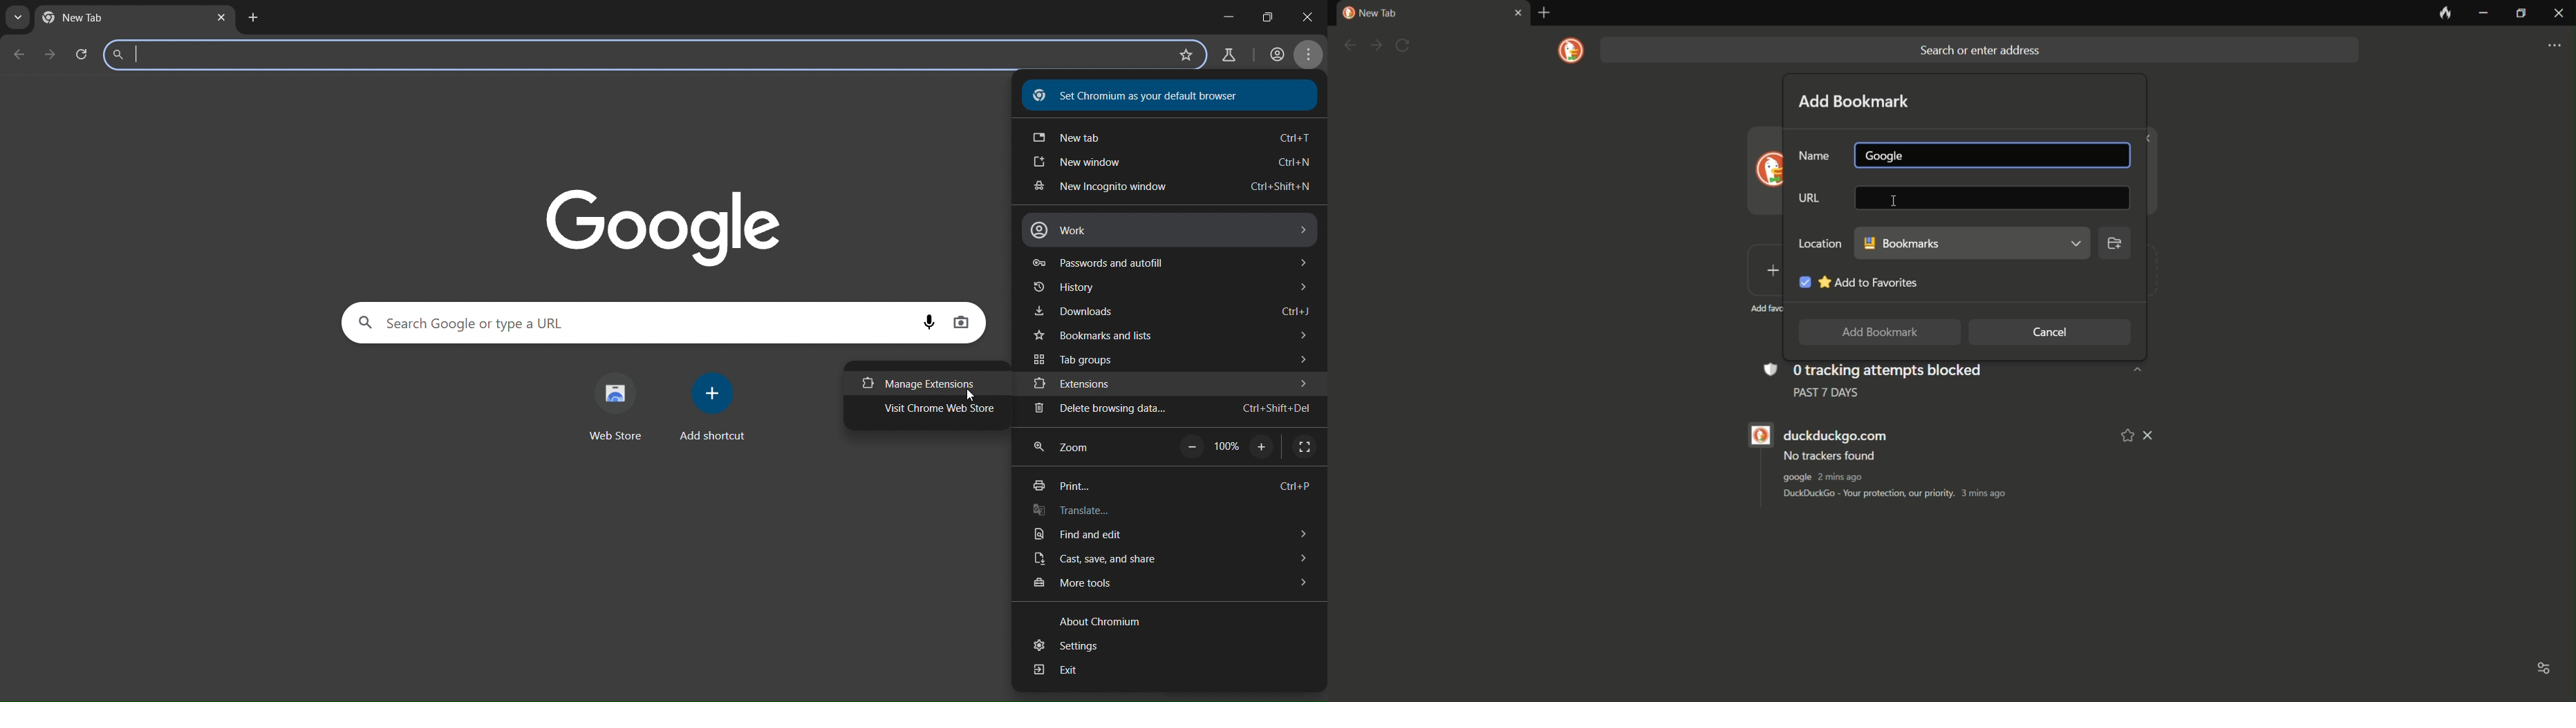 The height and width of the screenshot is (728, 2576). Describe the element at coordinates (1517, 14) in the screenshot. I see `close tab` at that location.